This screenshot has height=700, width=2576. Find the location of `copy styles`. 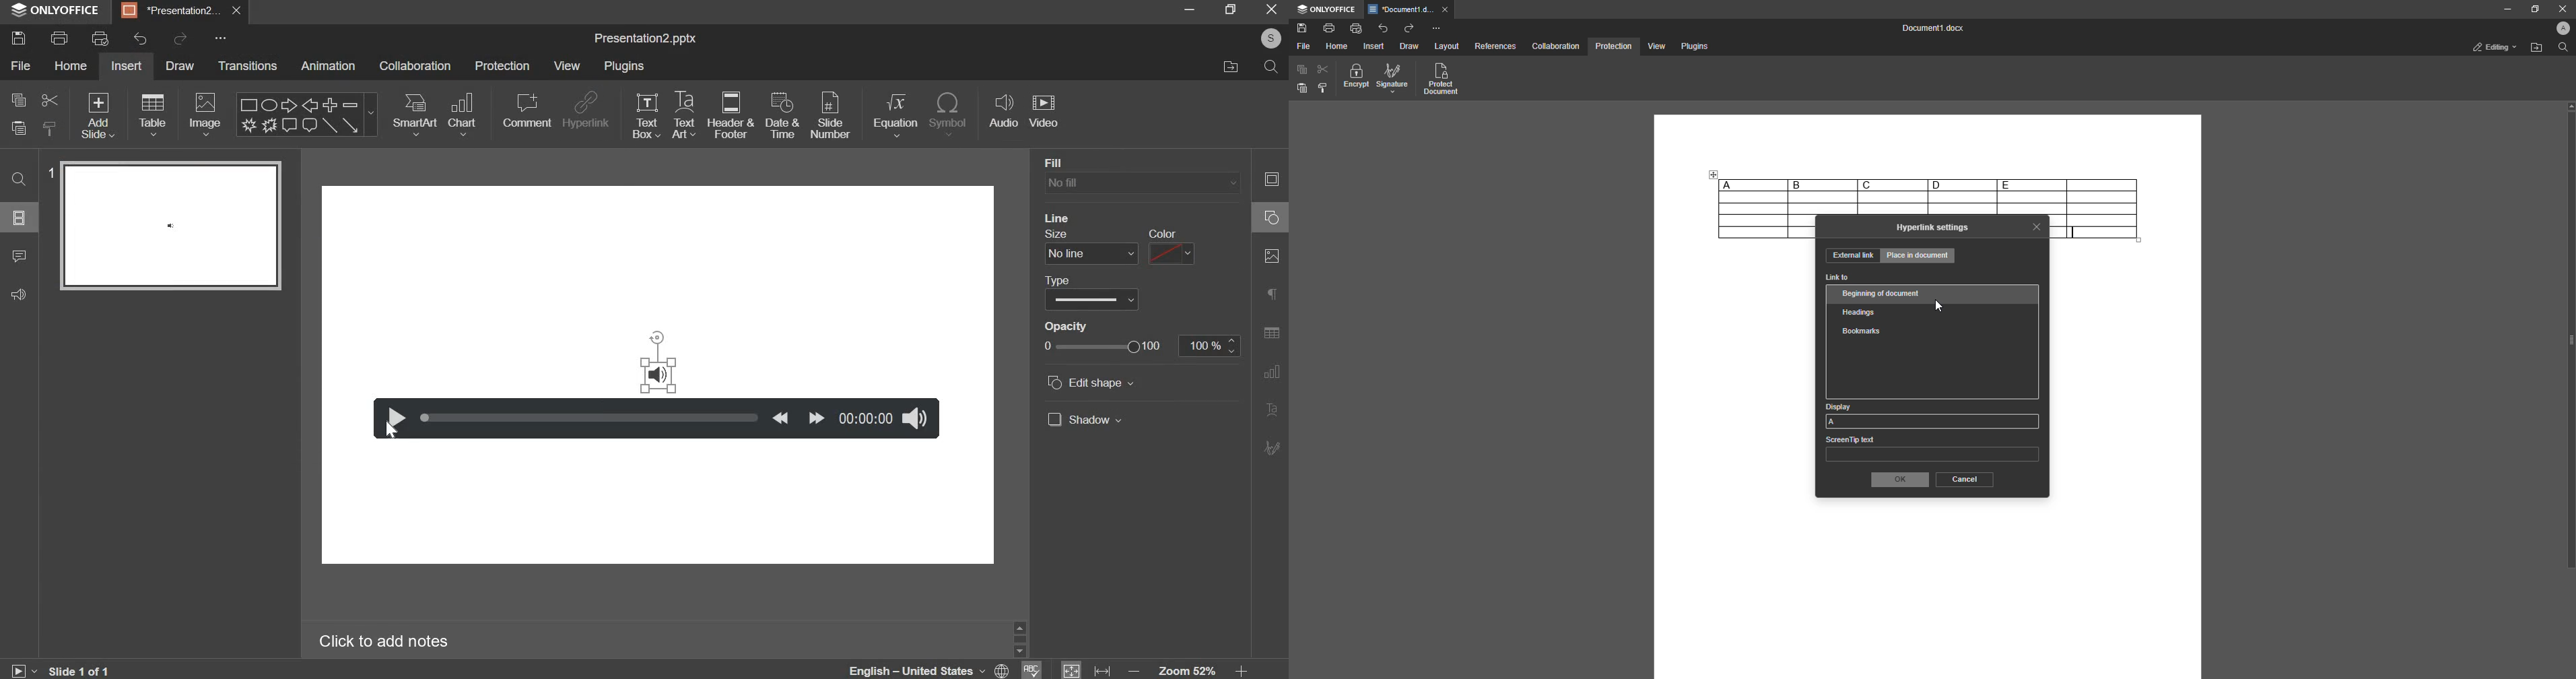

copy styles is located at coordinates (51, 129).